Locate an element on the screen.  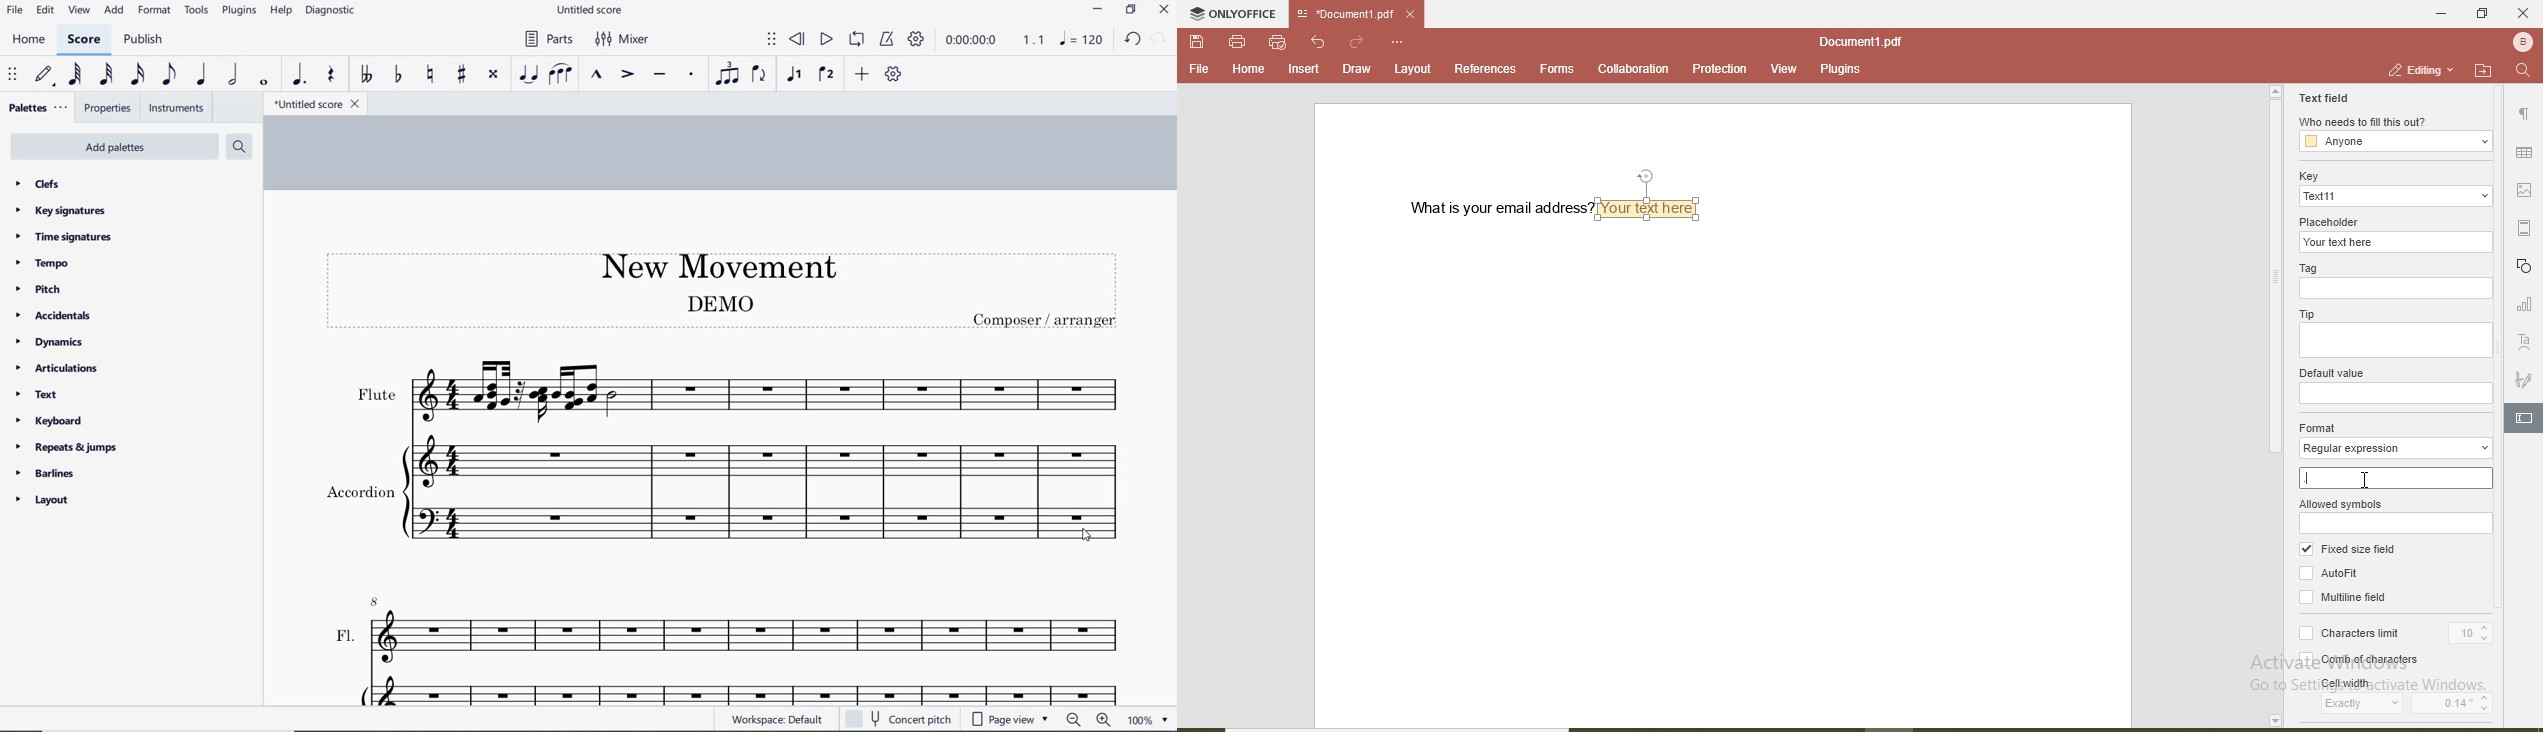
allowed symbols is located at coordinates (2342, 502).